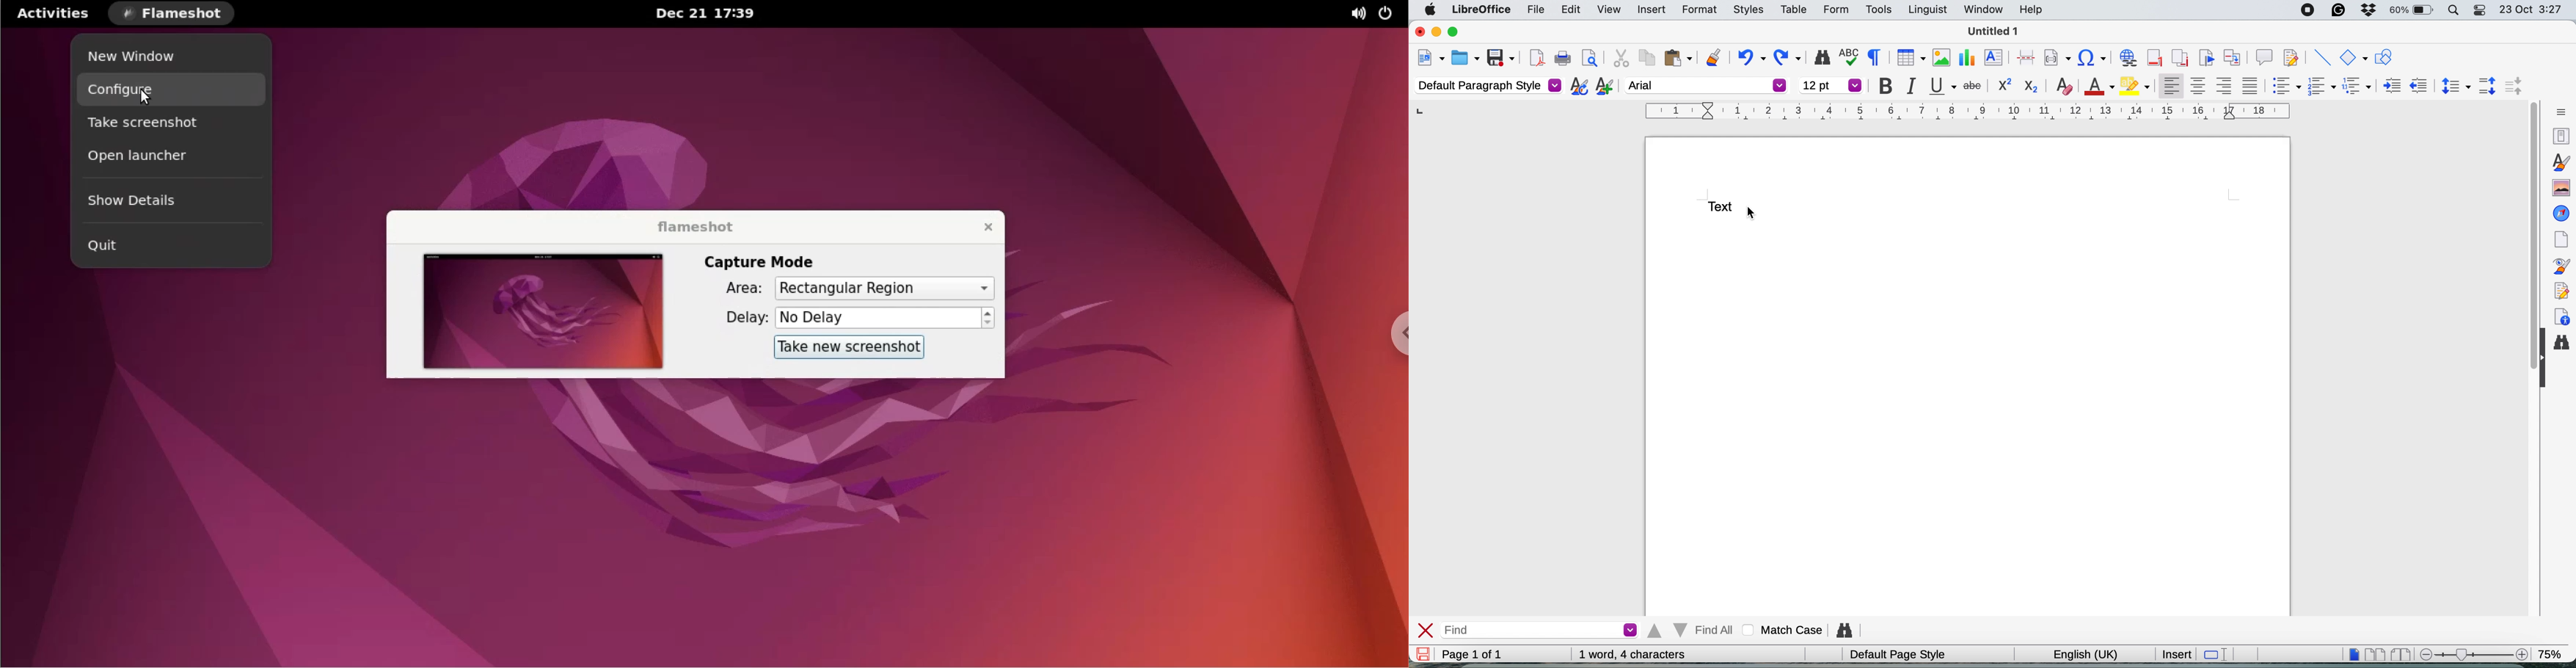 This screenshot has width=2576, height=672. I want to click on minimise, so click(1435, 32).